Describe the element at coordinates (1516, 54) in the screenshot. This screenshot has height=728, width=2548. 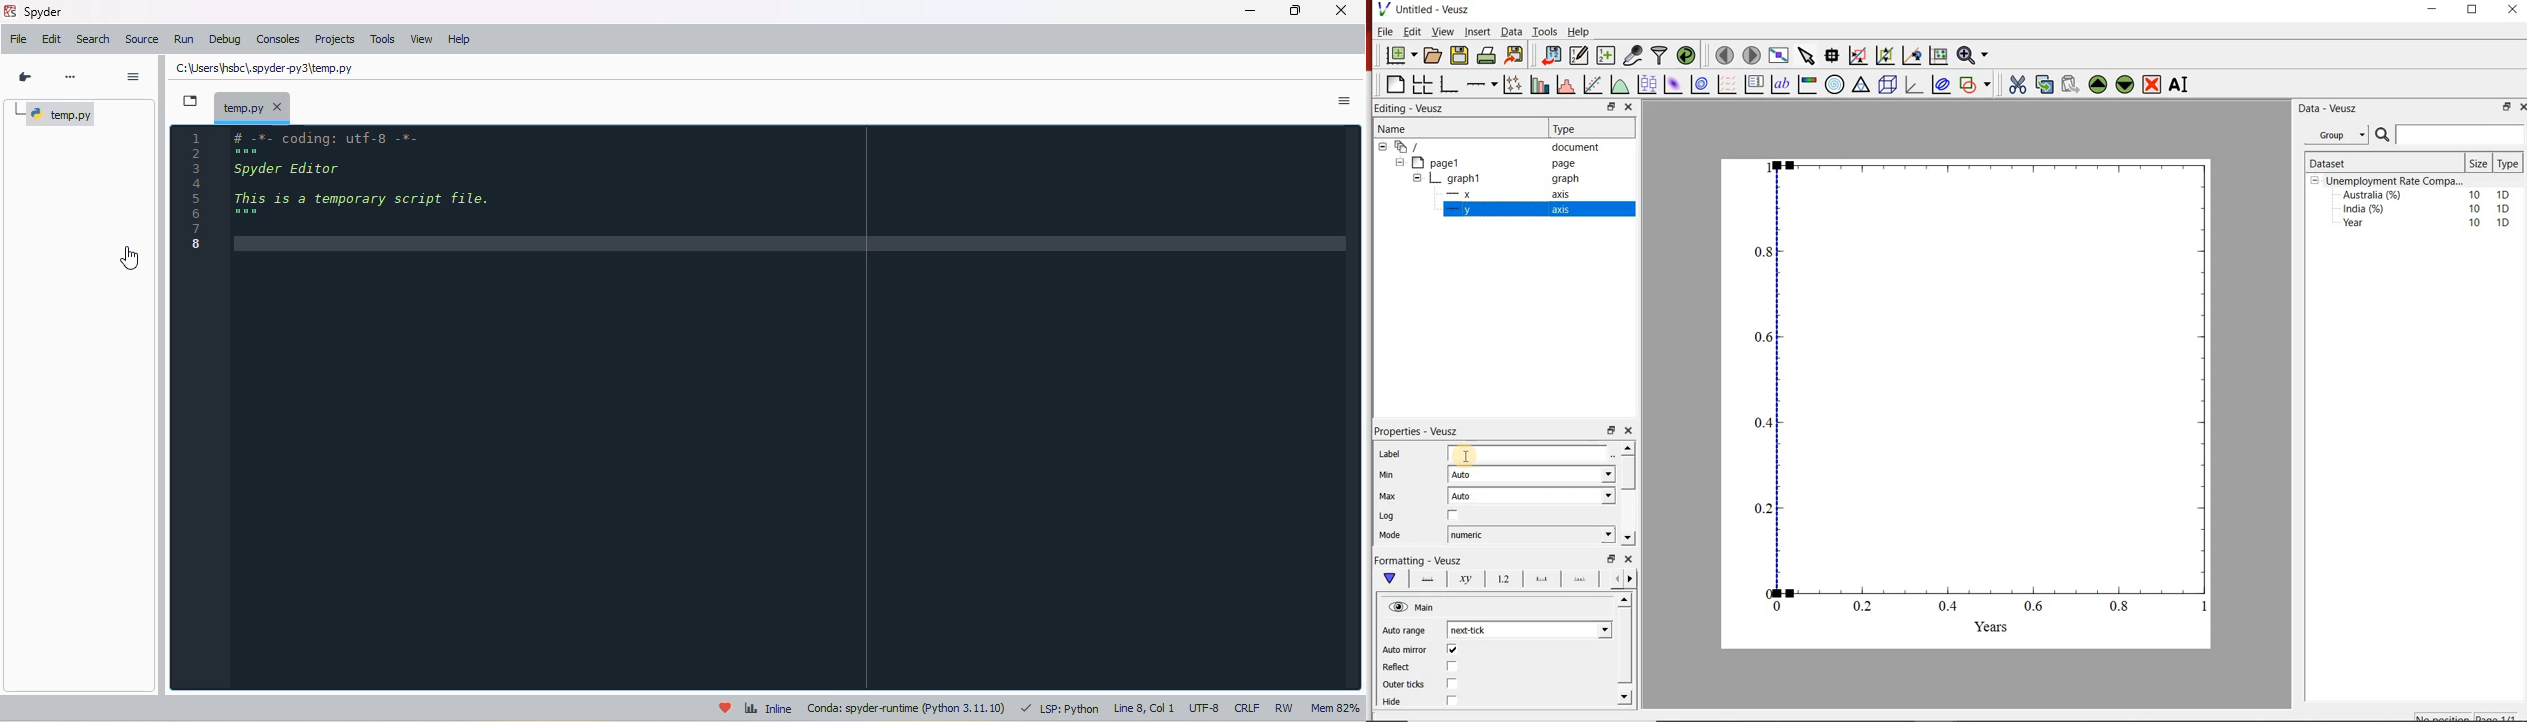
I see `export document` at that location.